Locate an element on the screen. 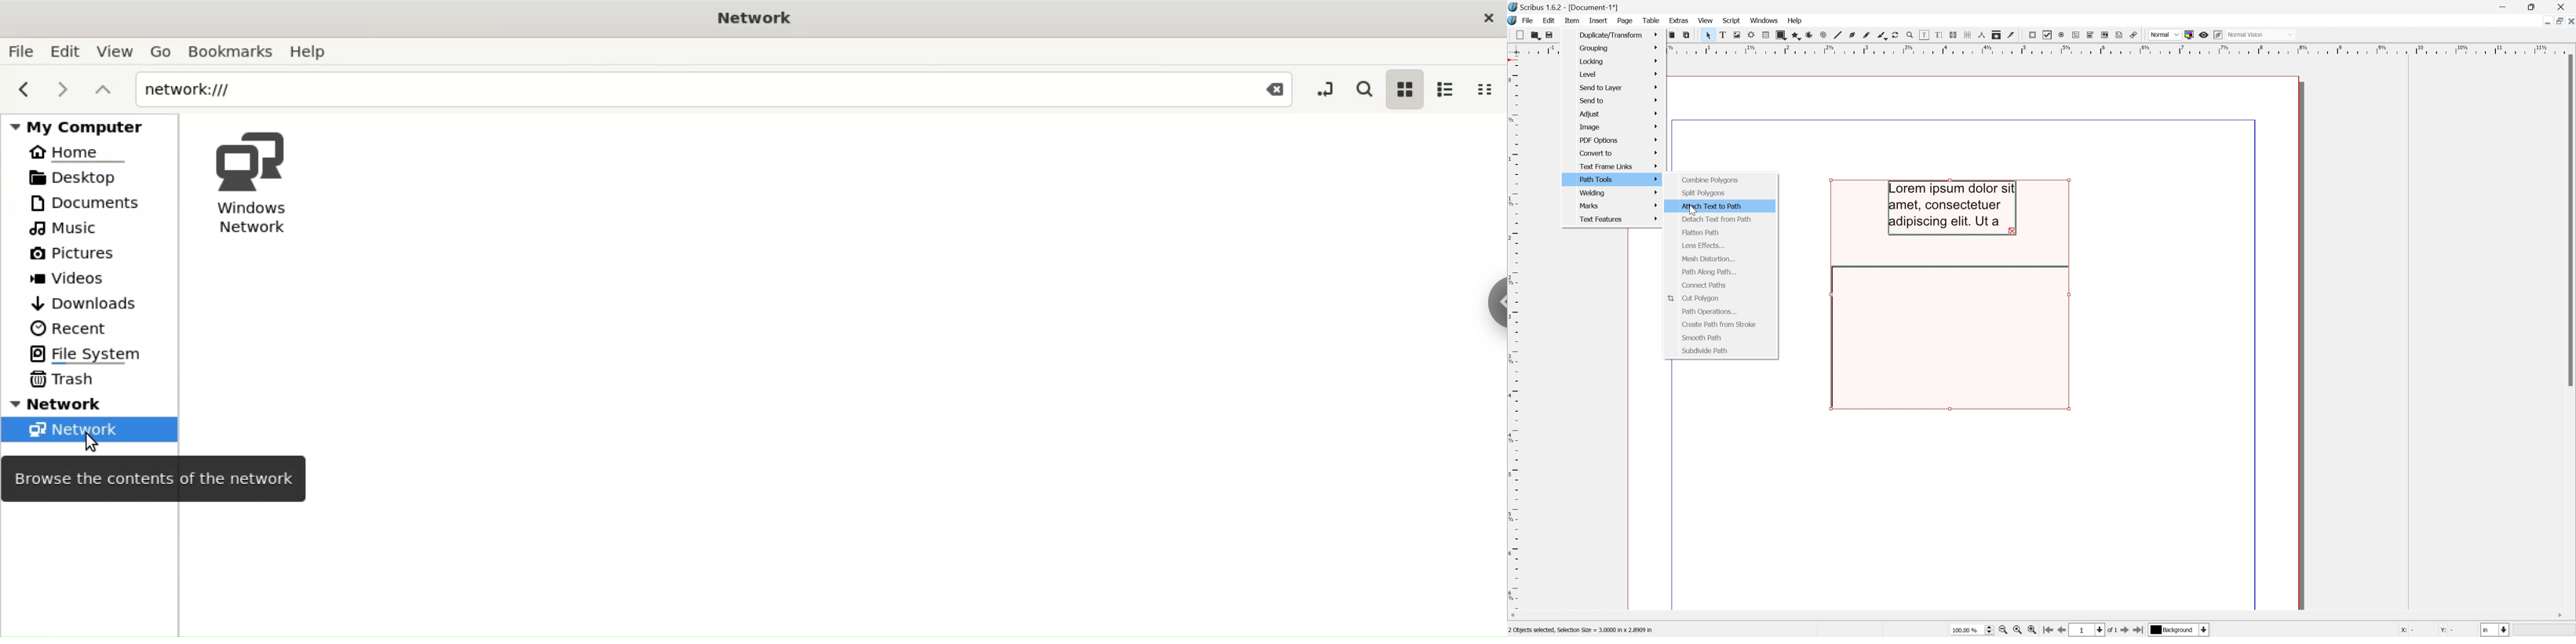 The image size is (2576, 644). Current zoom level is located at coordinates (1972, 630).